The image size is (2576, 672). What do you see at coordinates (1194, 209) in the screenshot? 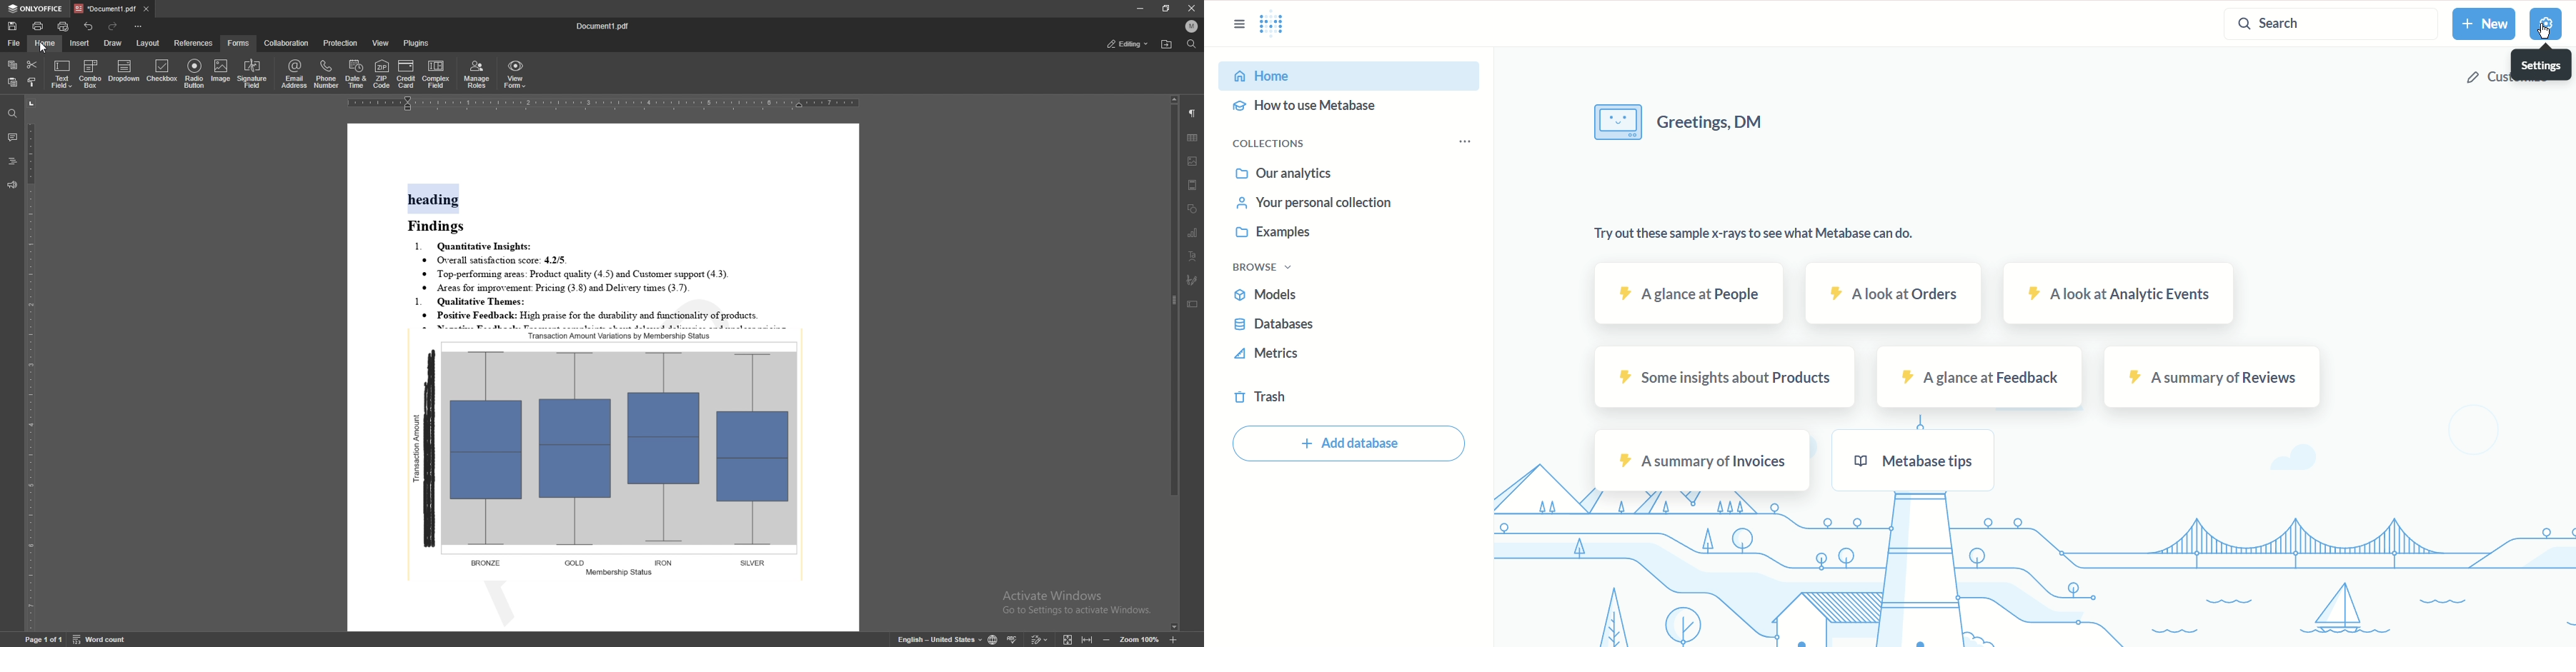
I see `shapes` at bounding box center [1194, 209].